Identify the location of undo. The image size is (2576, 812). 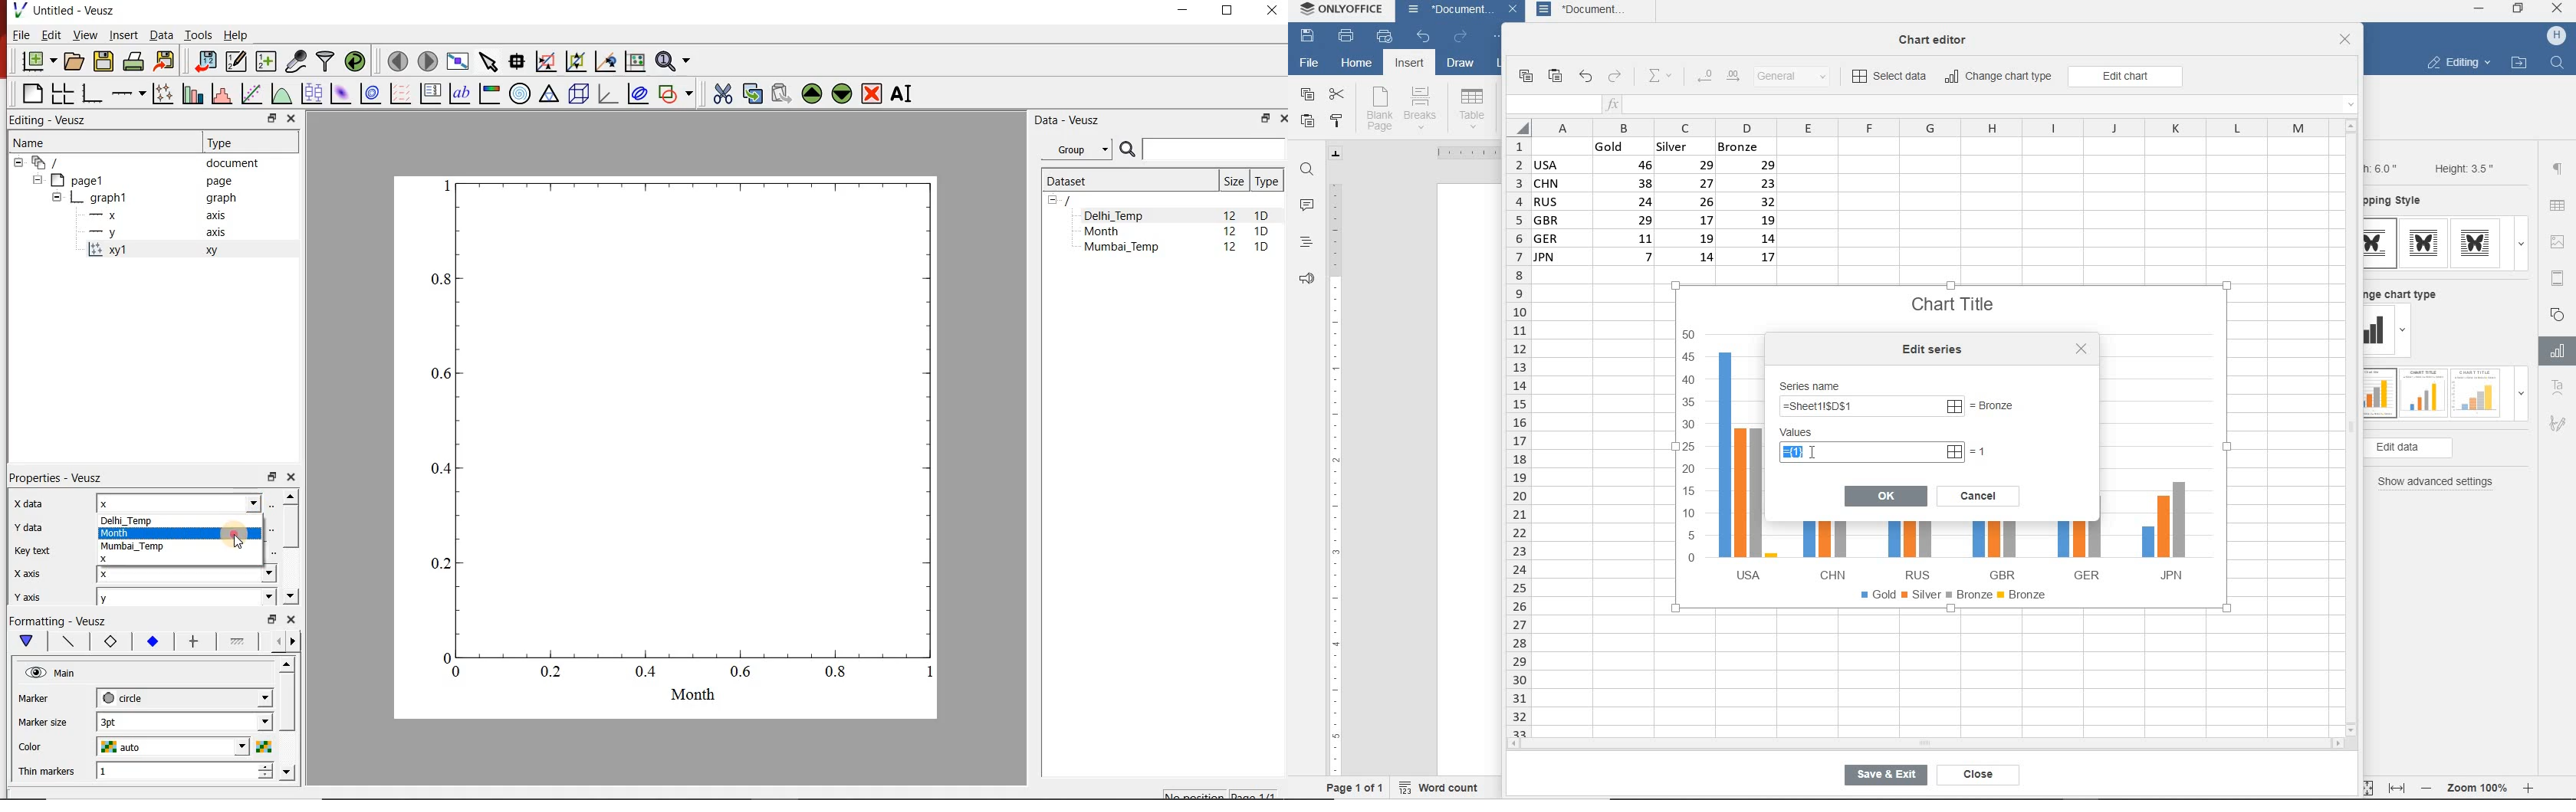
(1423, 38).